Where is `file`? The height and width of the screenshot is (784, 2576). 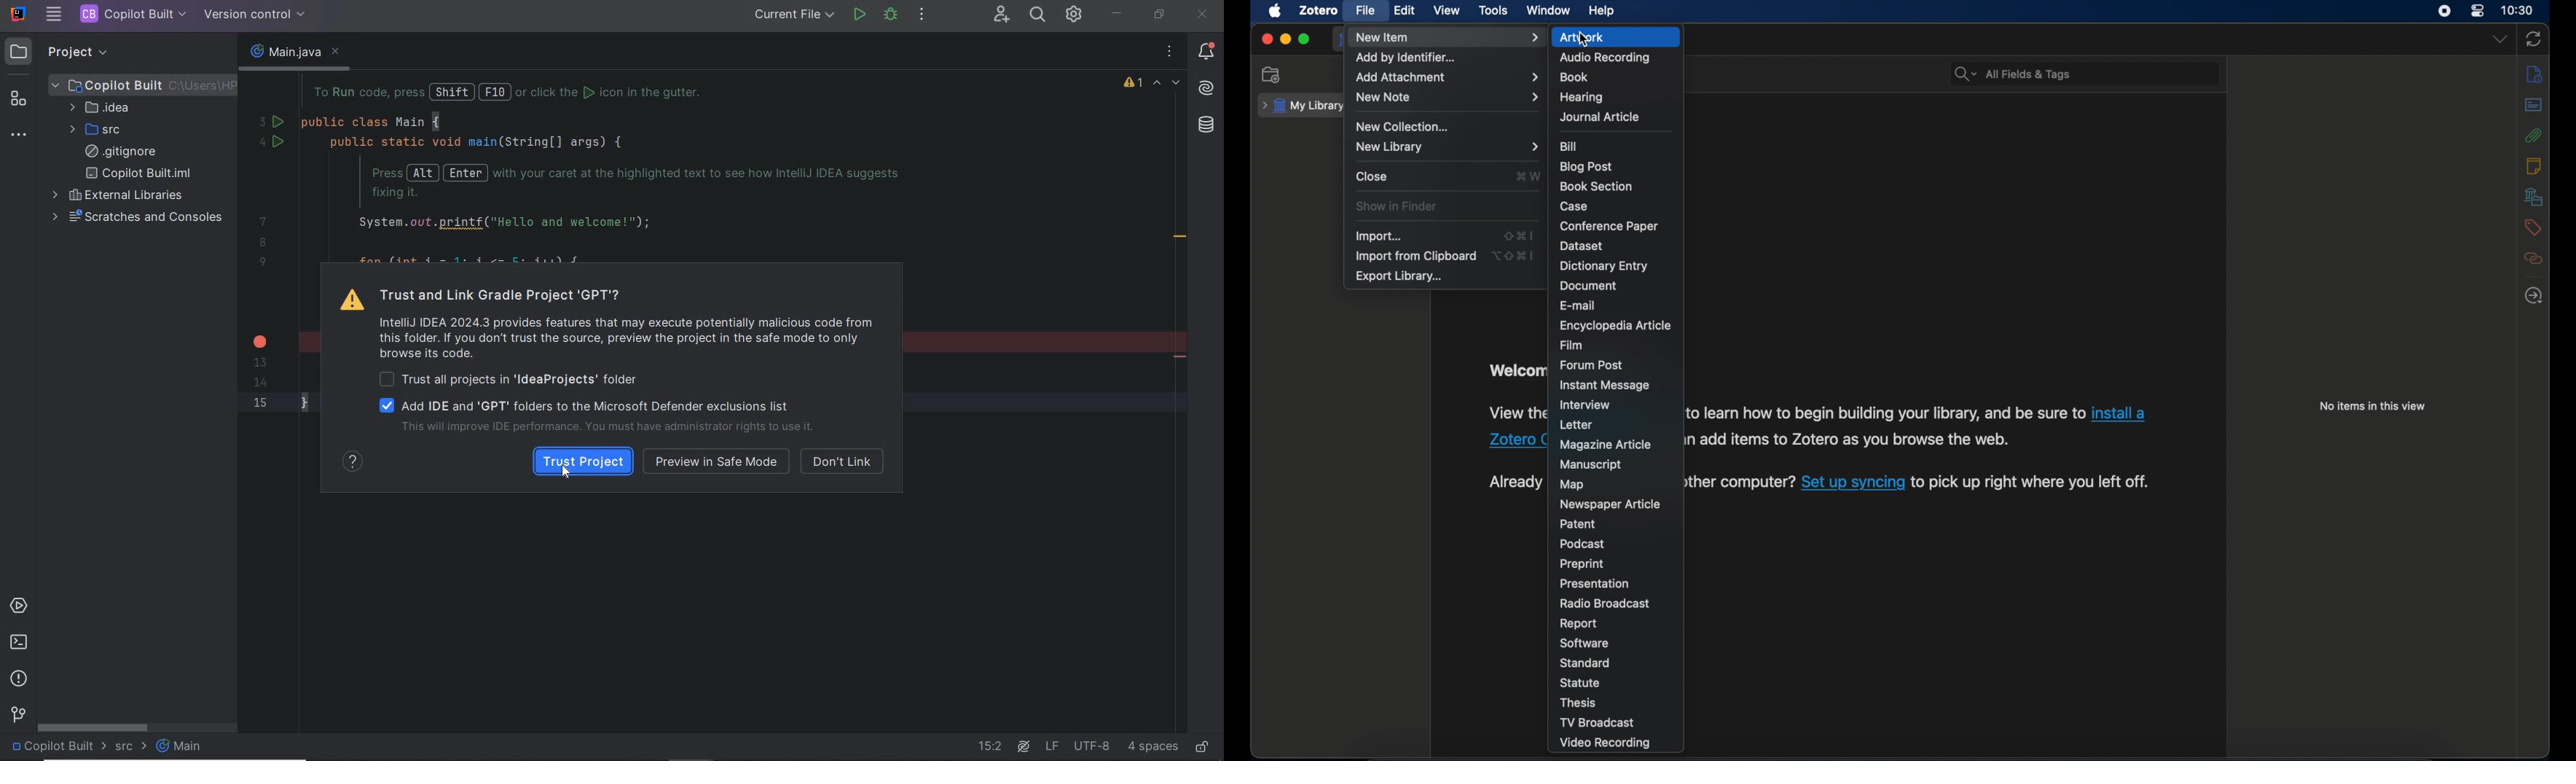
file is located at coordinates (1365, 11).